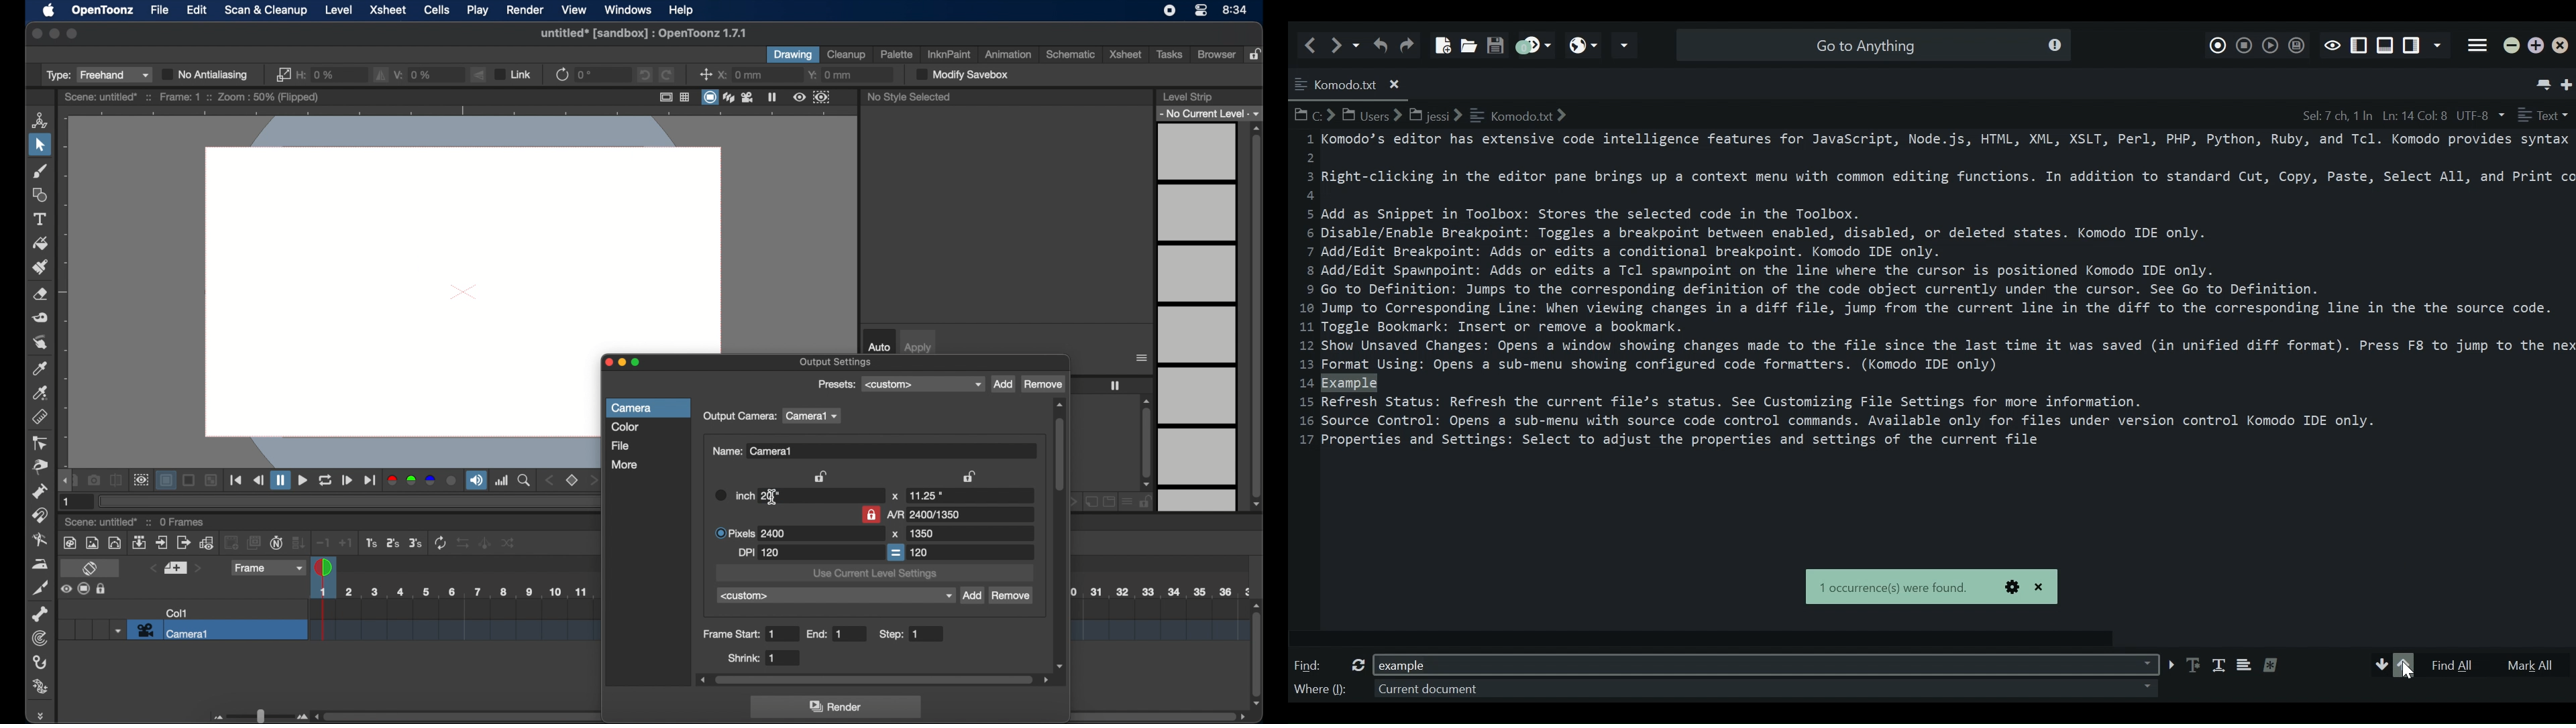 The height and width of the screenshot is (728, 2576). What do you see at coordinates (1216, 54) in the screenshot?
I see `browser` at bounding box center [1216, 54].